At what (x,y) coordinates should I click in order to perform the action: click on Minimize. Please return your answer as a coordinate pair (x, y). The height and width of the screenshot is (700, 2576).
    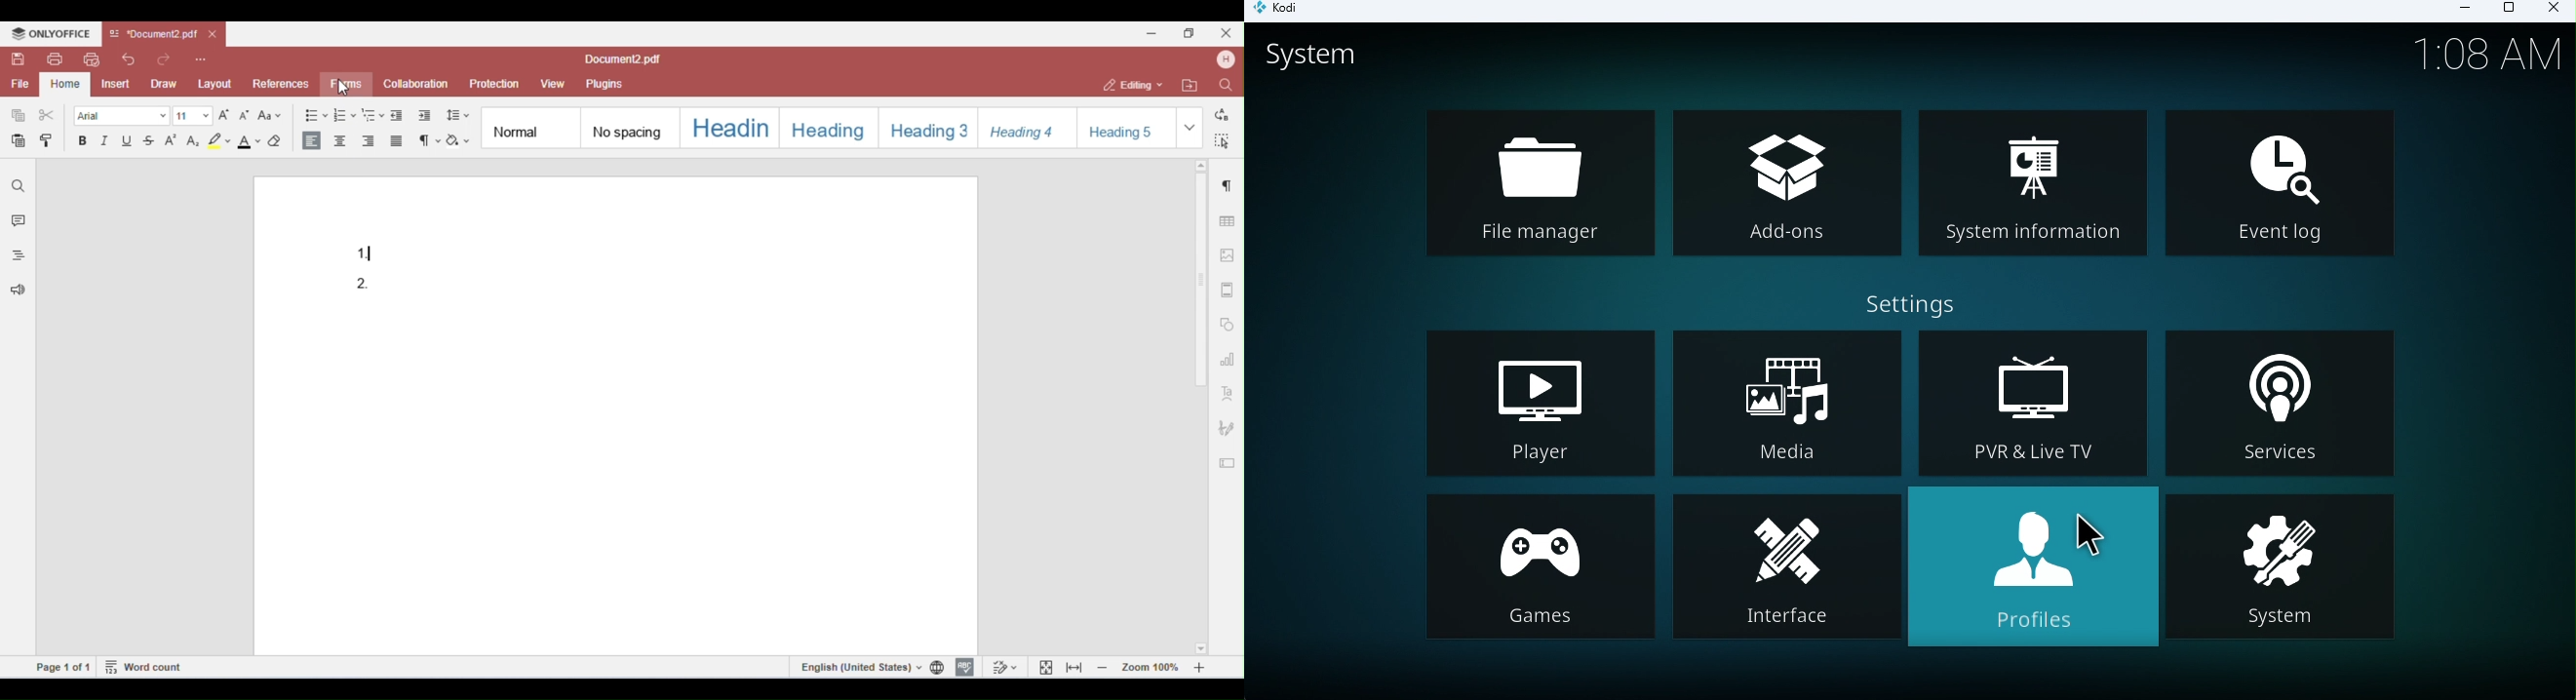
    Looking at the image, I should click on (2458, 11).